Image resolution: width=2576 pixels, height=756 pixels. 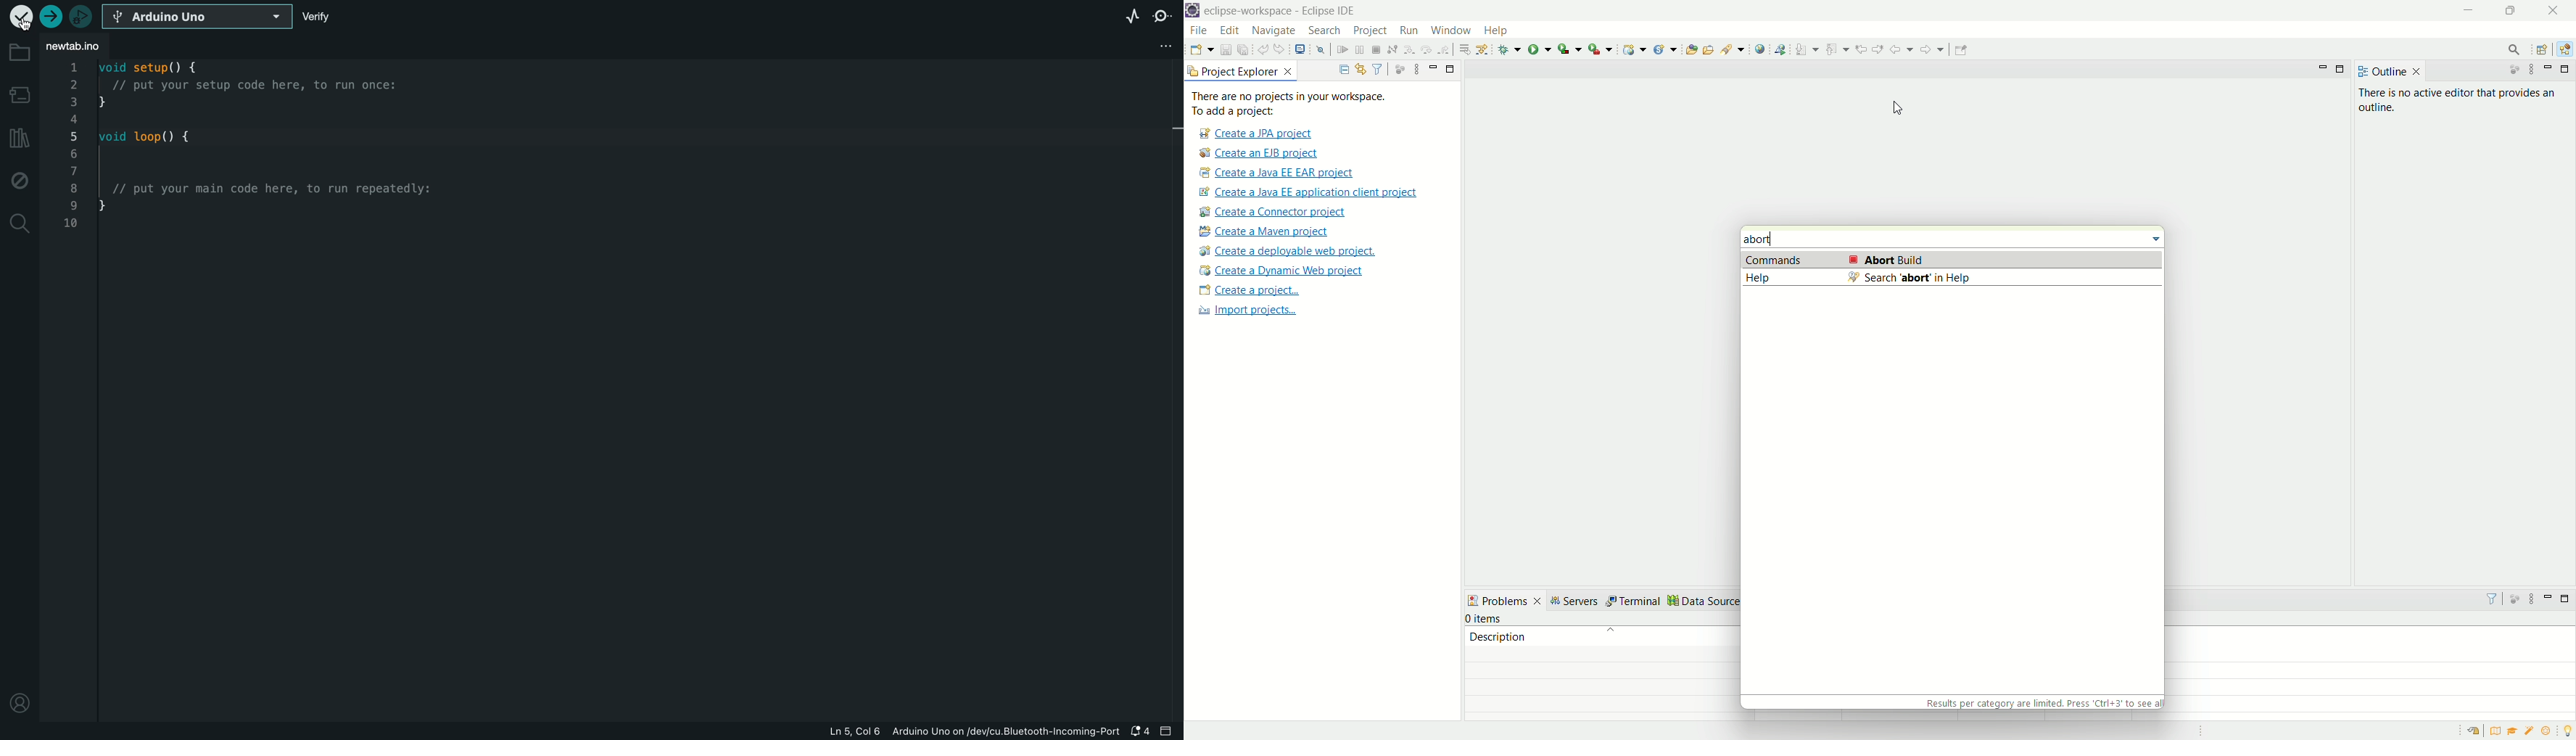 What do you see at coordinates (19, 92) in the screenshot?
I see `board manager` at bounding box center [19, 92].